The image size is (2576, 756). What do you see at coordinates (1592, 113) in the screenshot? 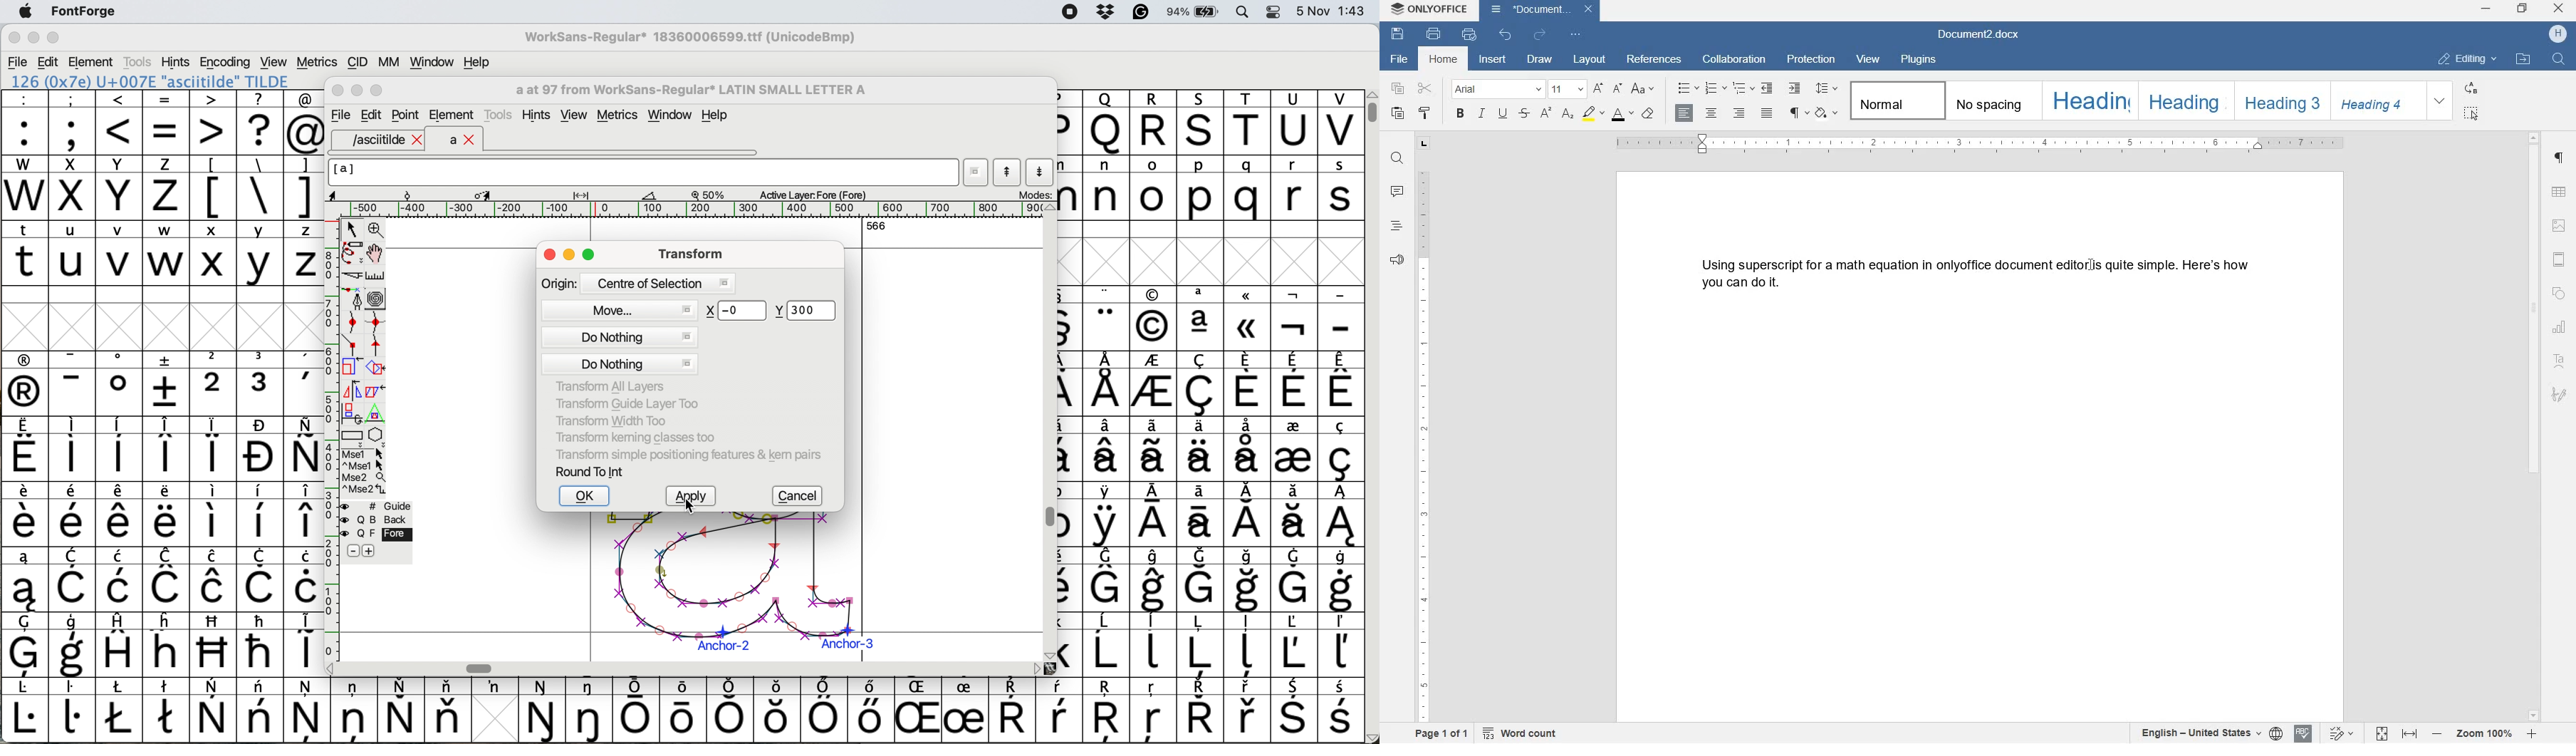
I see `highlight color` at bounding box center [1592, 113].